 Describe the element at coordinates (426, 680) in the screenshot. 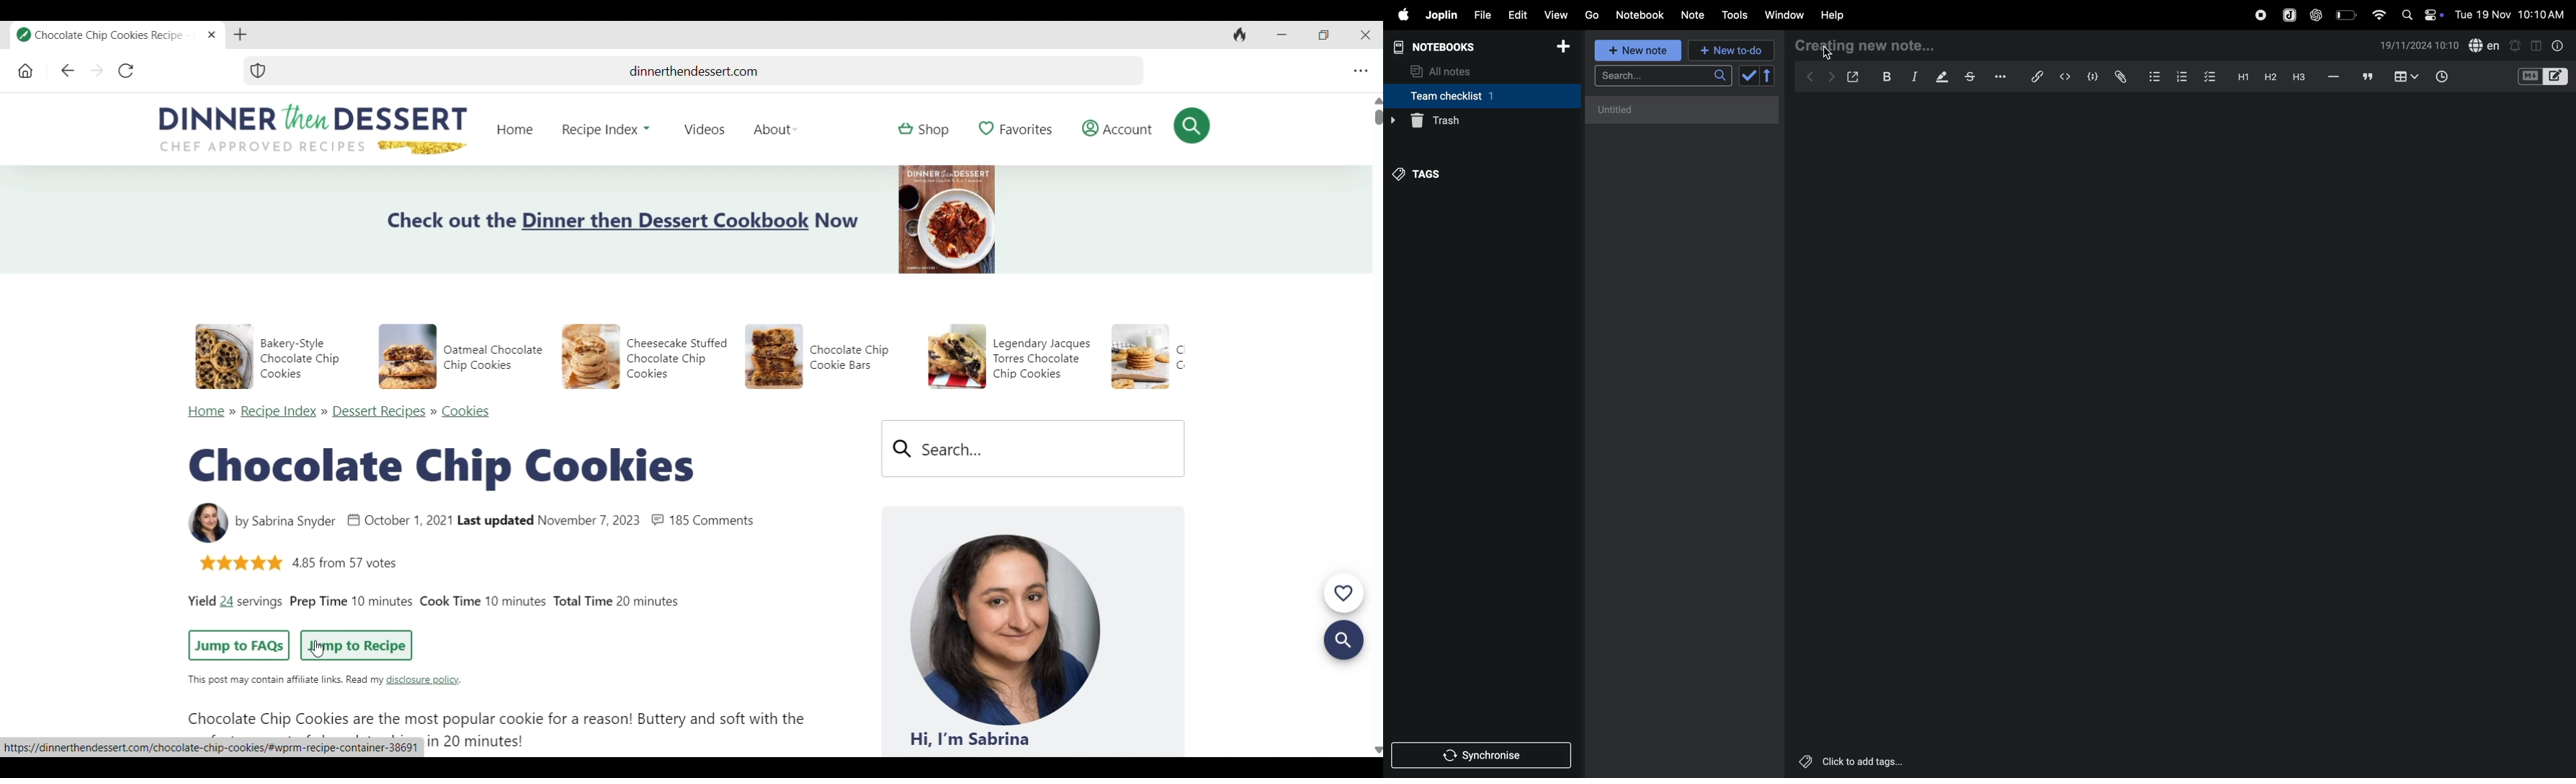

I see `disclosure policy.` at that location.